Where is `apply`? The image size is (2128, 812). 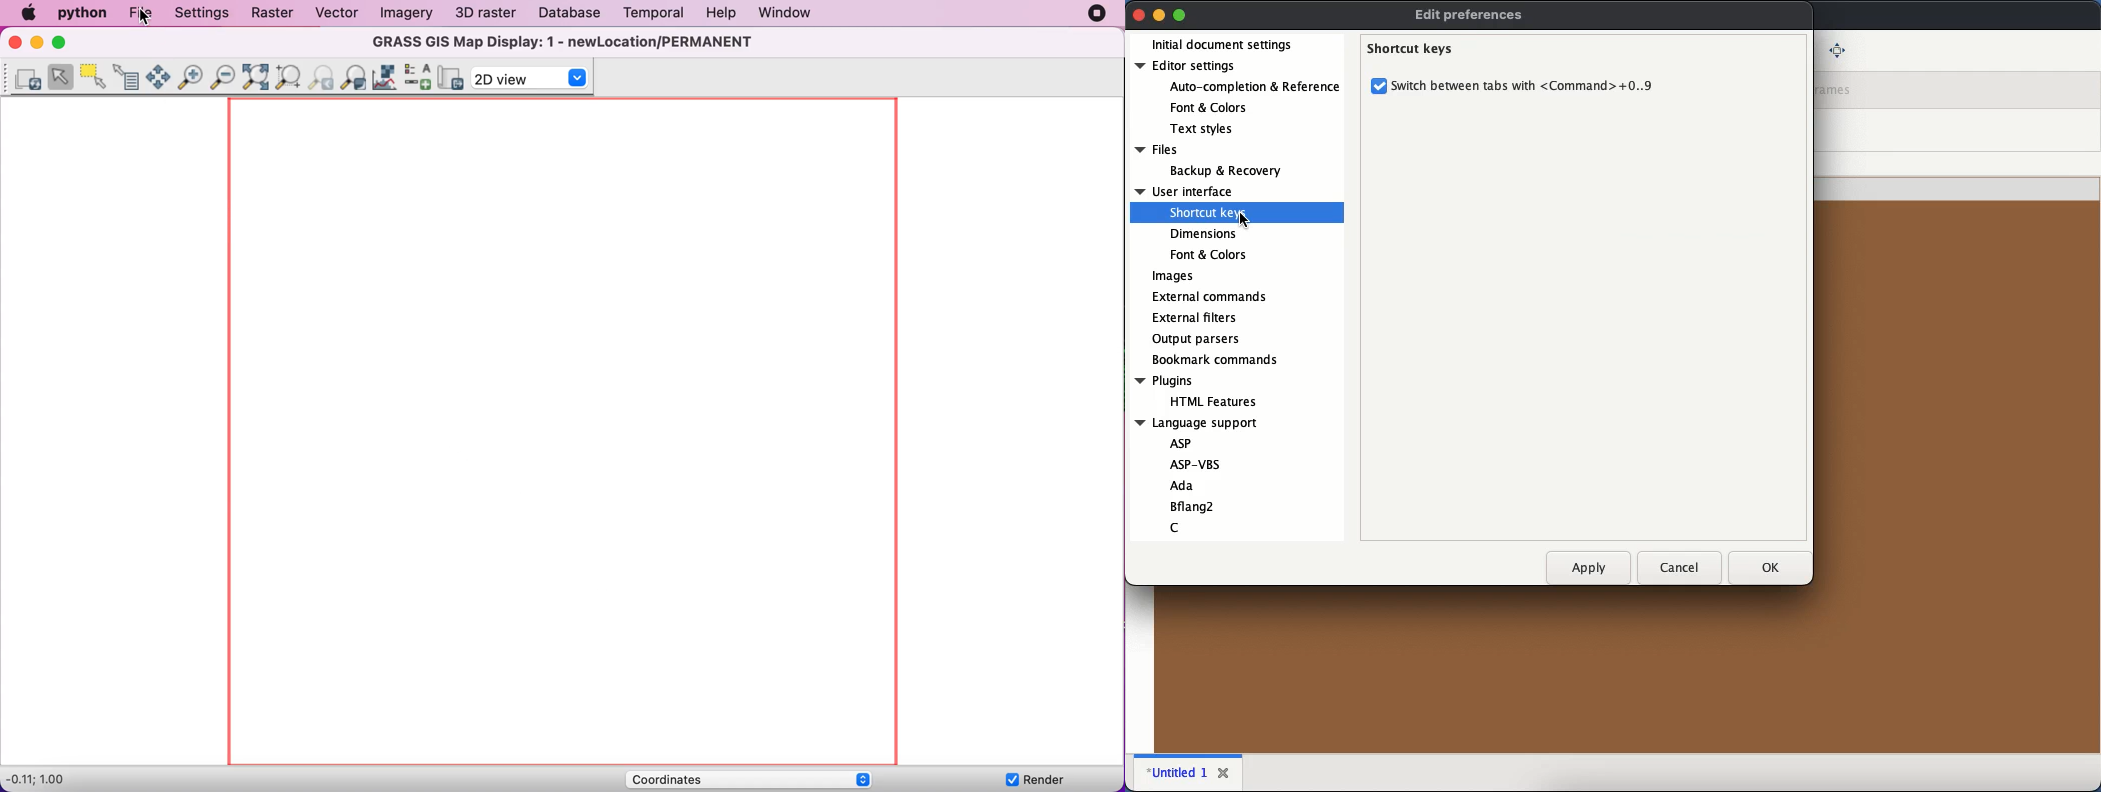 apply is located at coordinates (1587, 568).